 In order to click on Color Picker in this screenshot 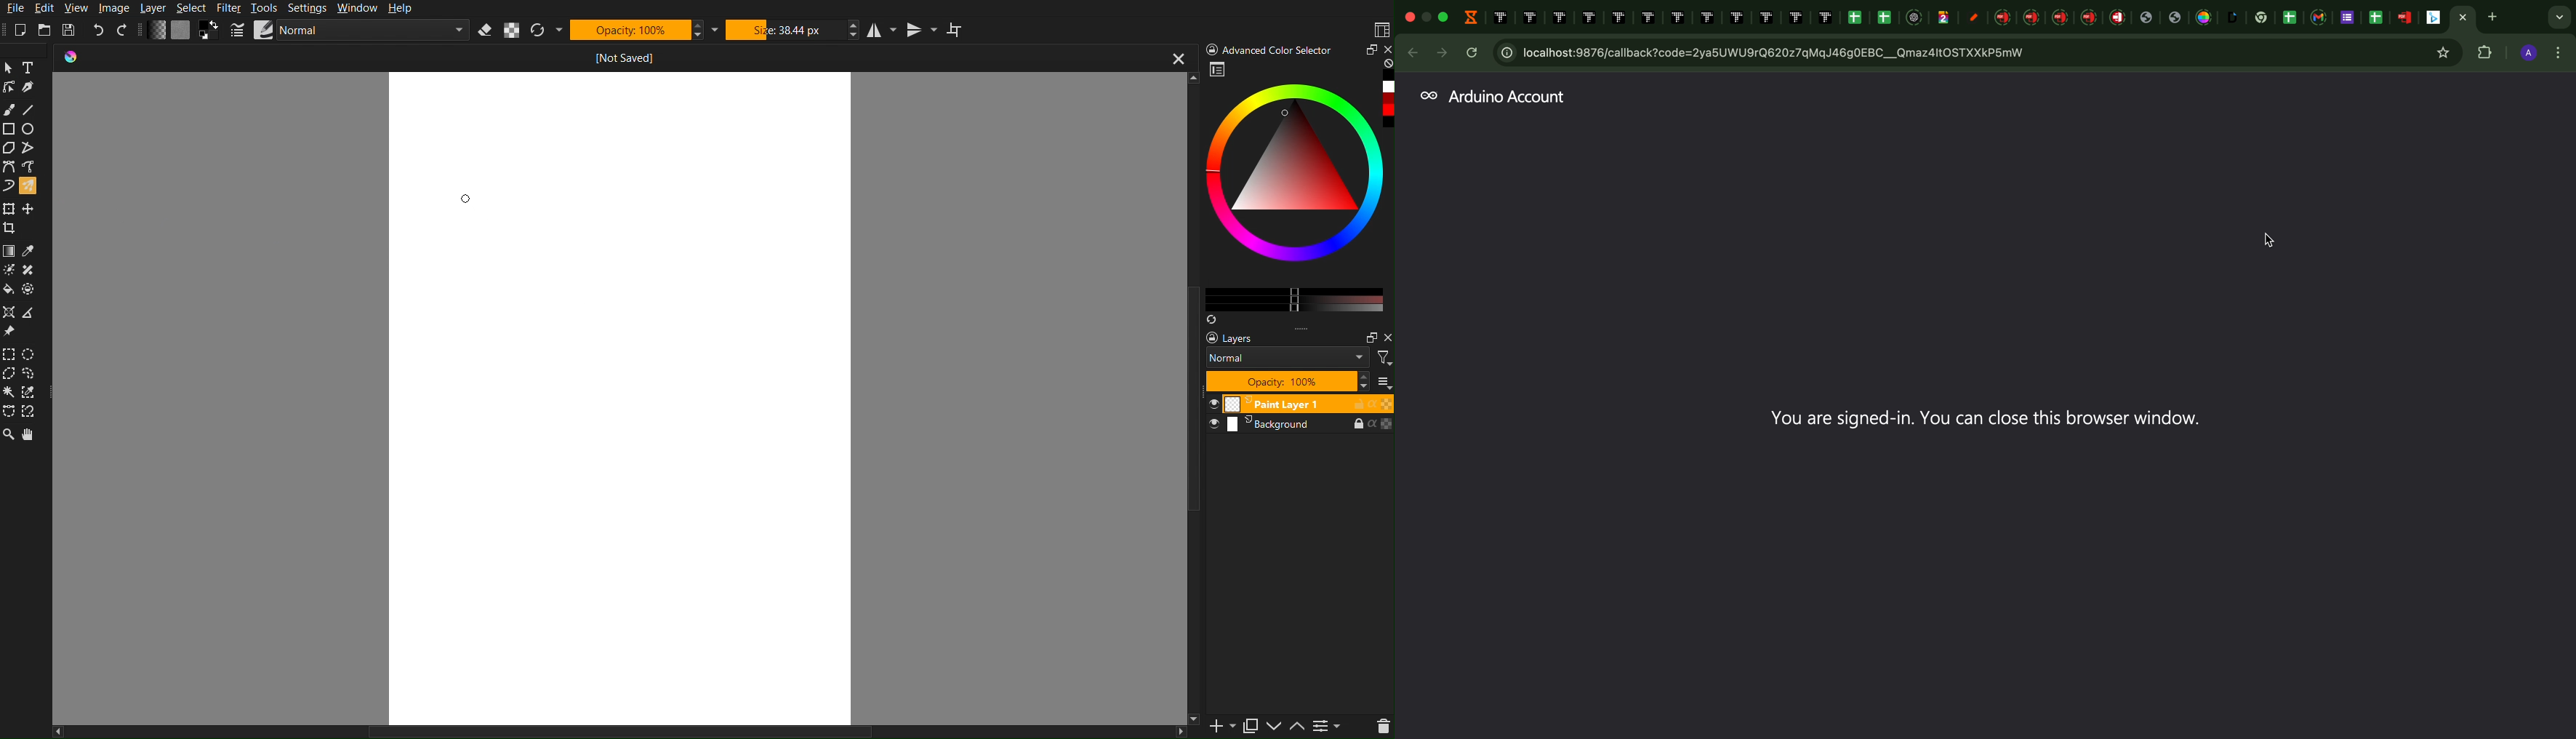, I will do `click(32, 250)`.